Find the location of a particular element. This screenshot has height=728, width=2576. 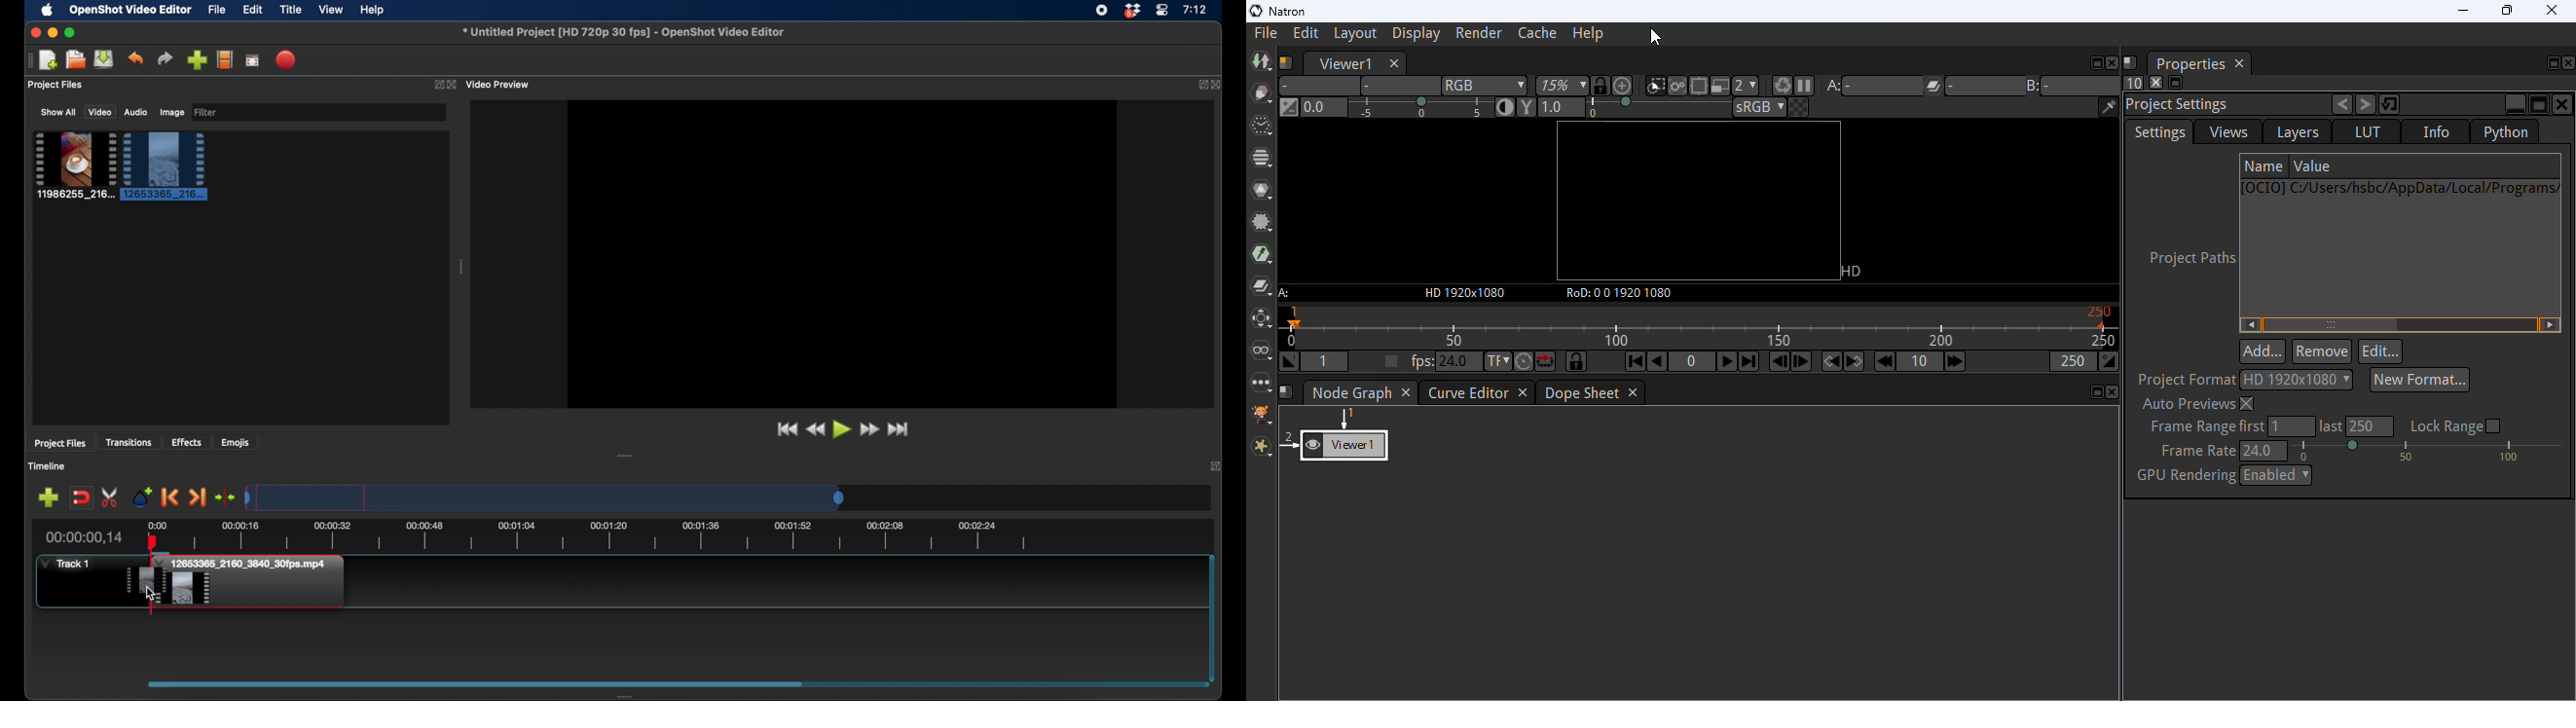

screen recorder icon is located at coordinates (1101, 10).